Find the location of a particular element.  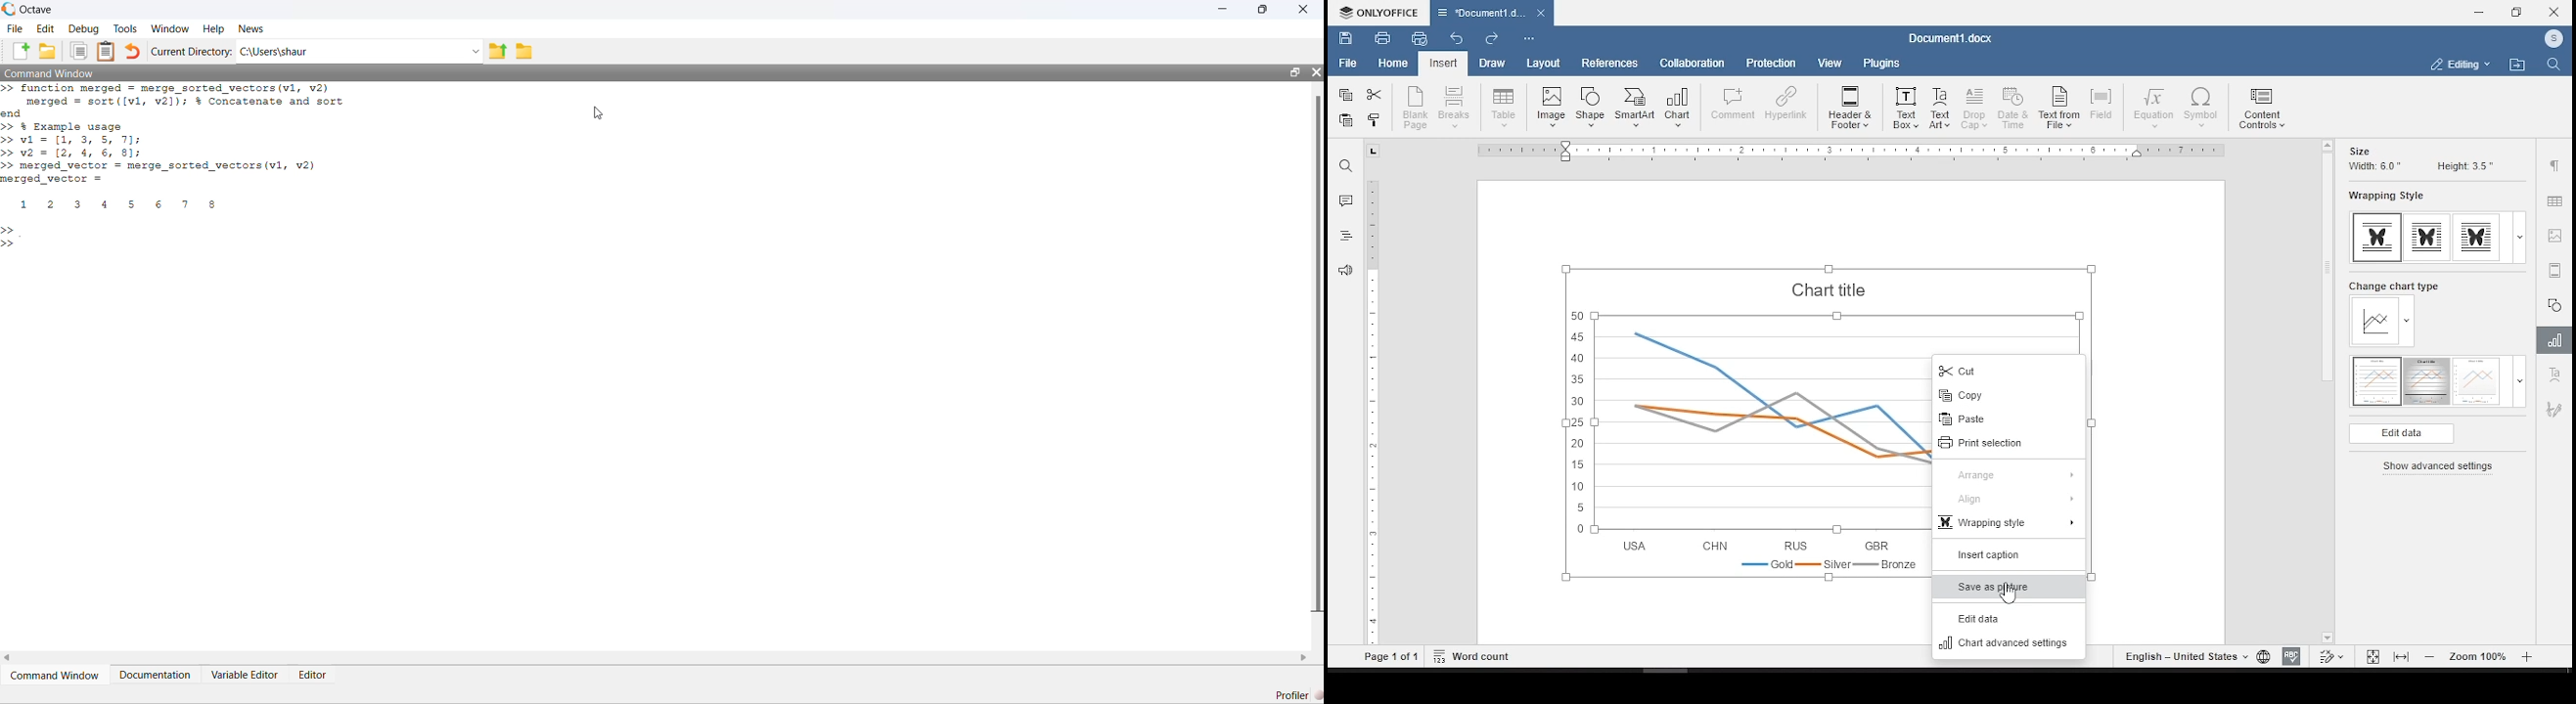

Debug is located at coordinates (86, 29).